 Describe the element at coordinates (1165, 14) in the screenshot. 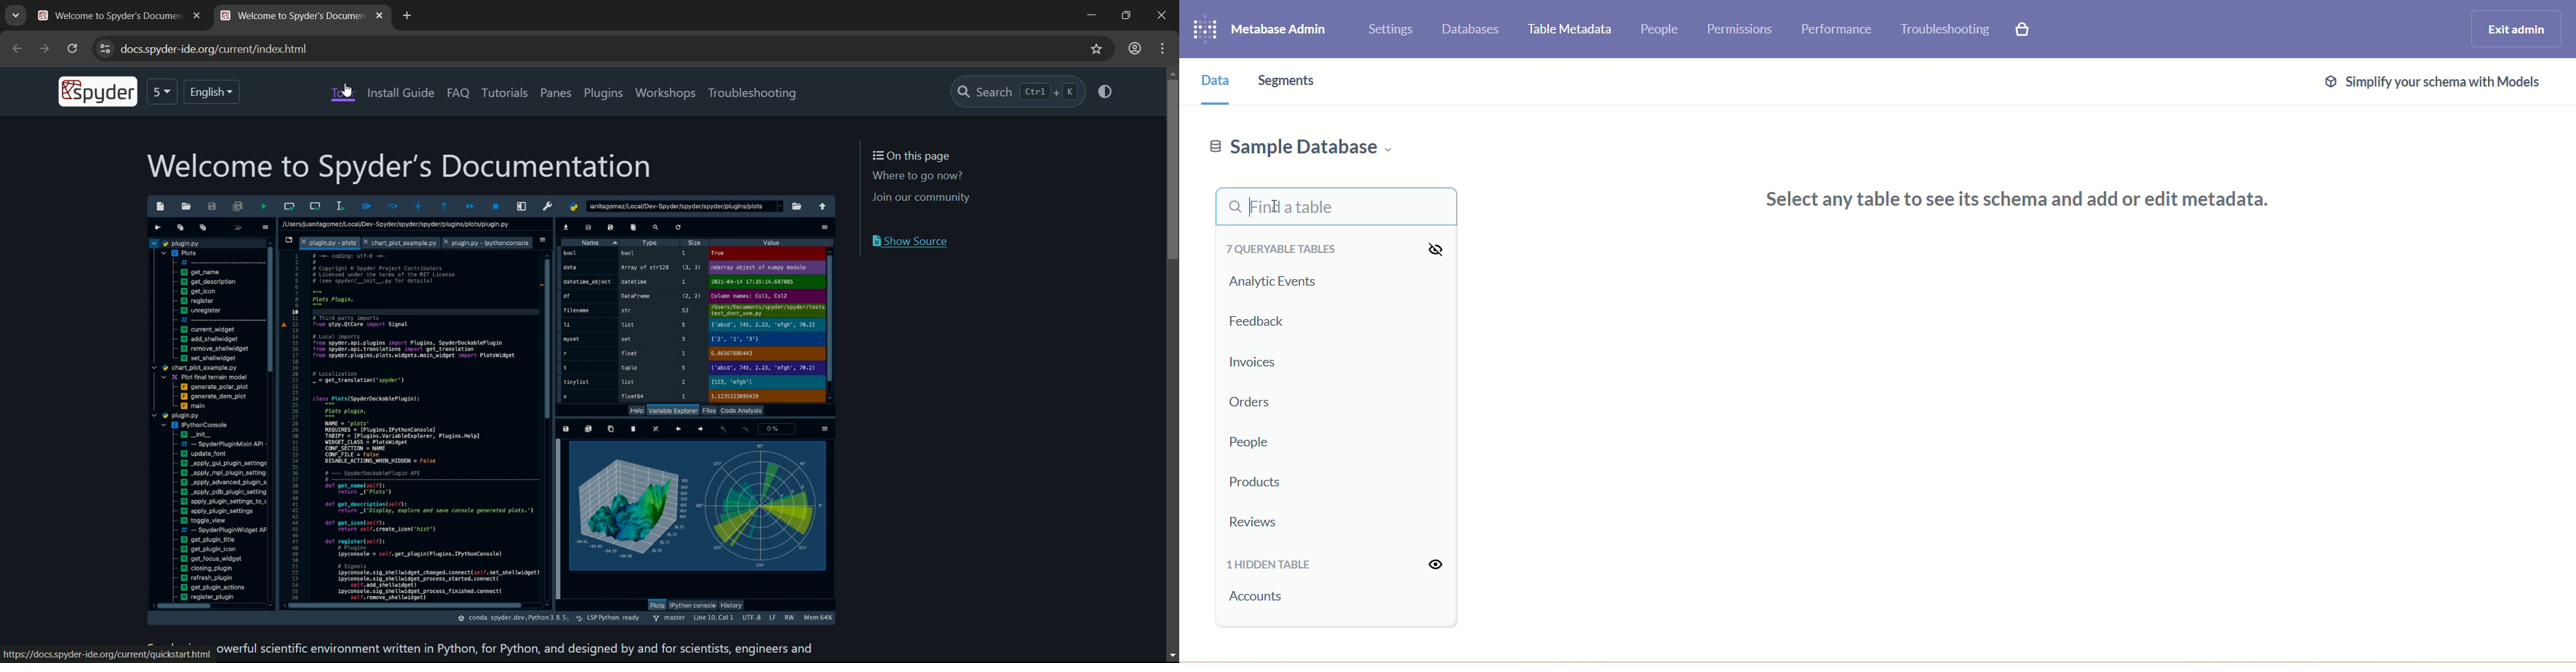

I see `close app` at that location.